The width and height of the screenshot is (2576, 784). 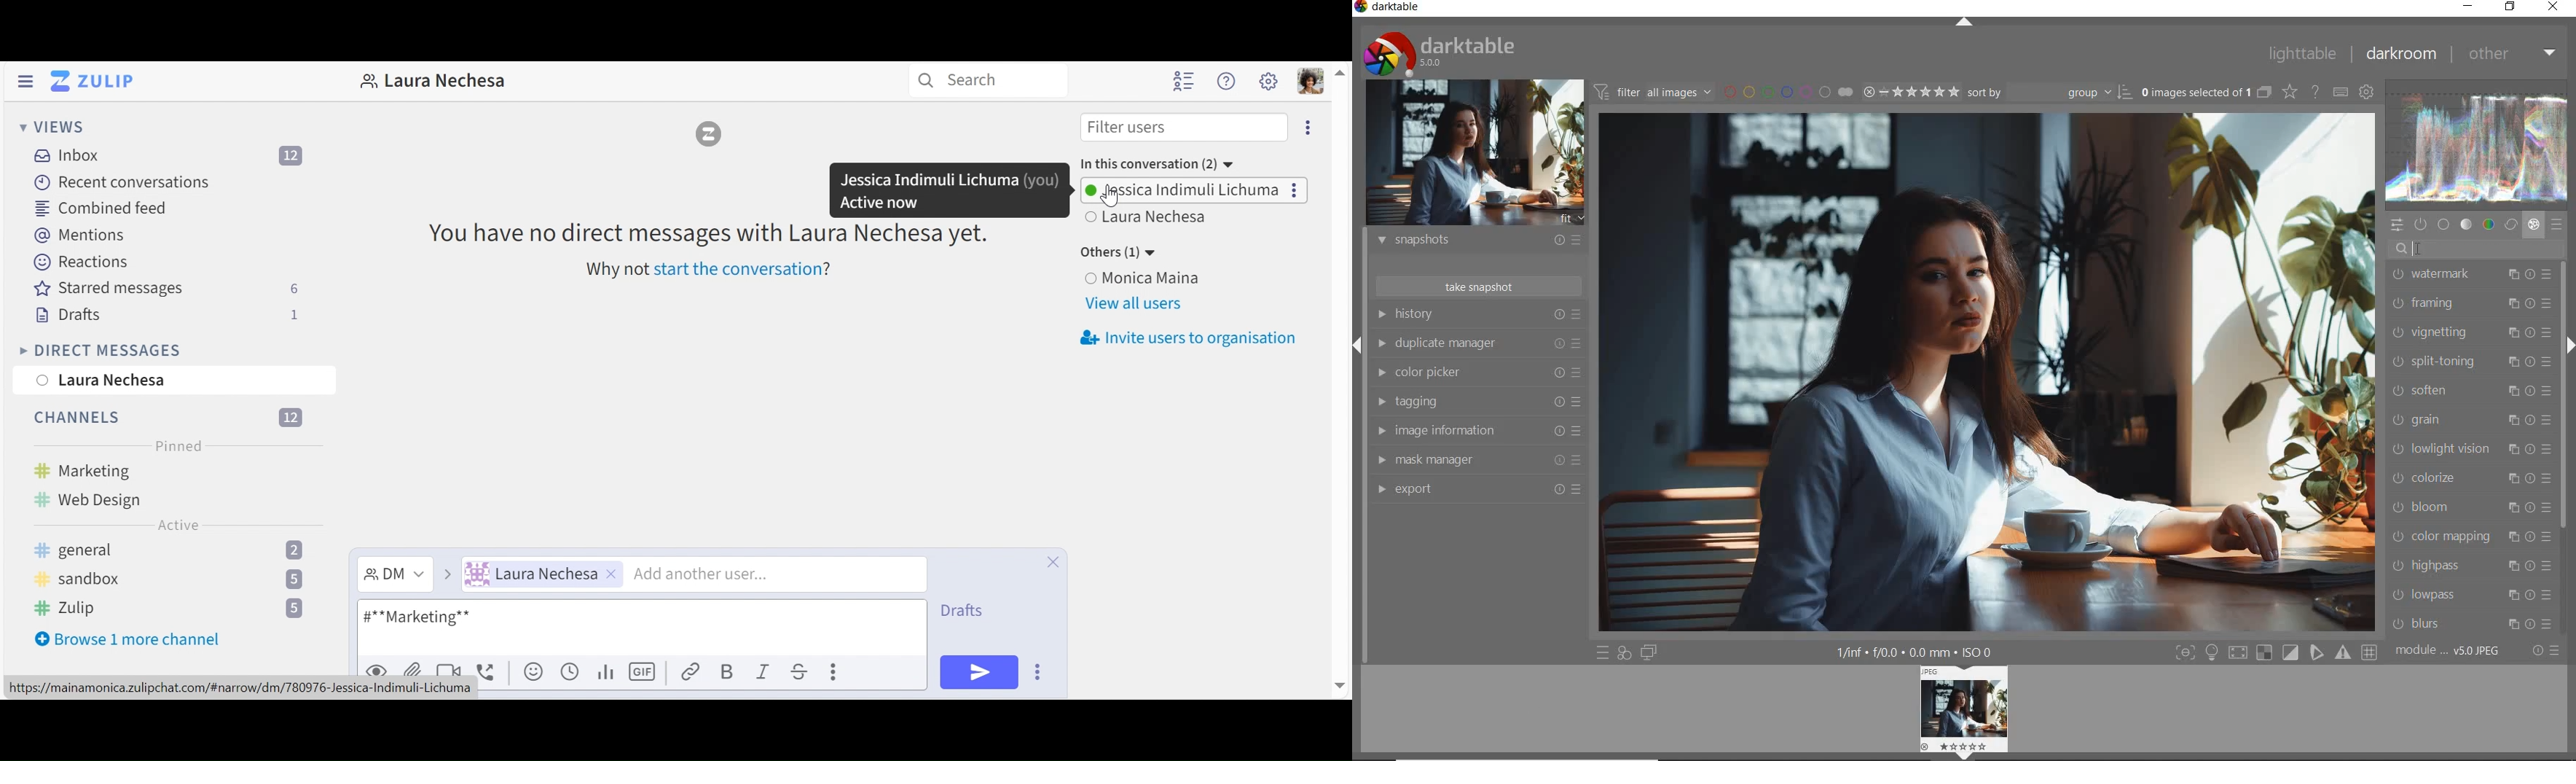 What do you see at coordinates (1477, 313) in the screenshot?
I see `history` at bounding box center [1477, 313].